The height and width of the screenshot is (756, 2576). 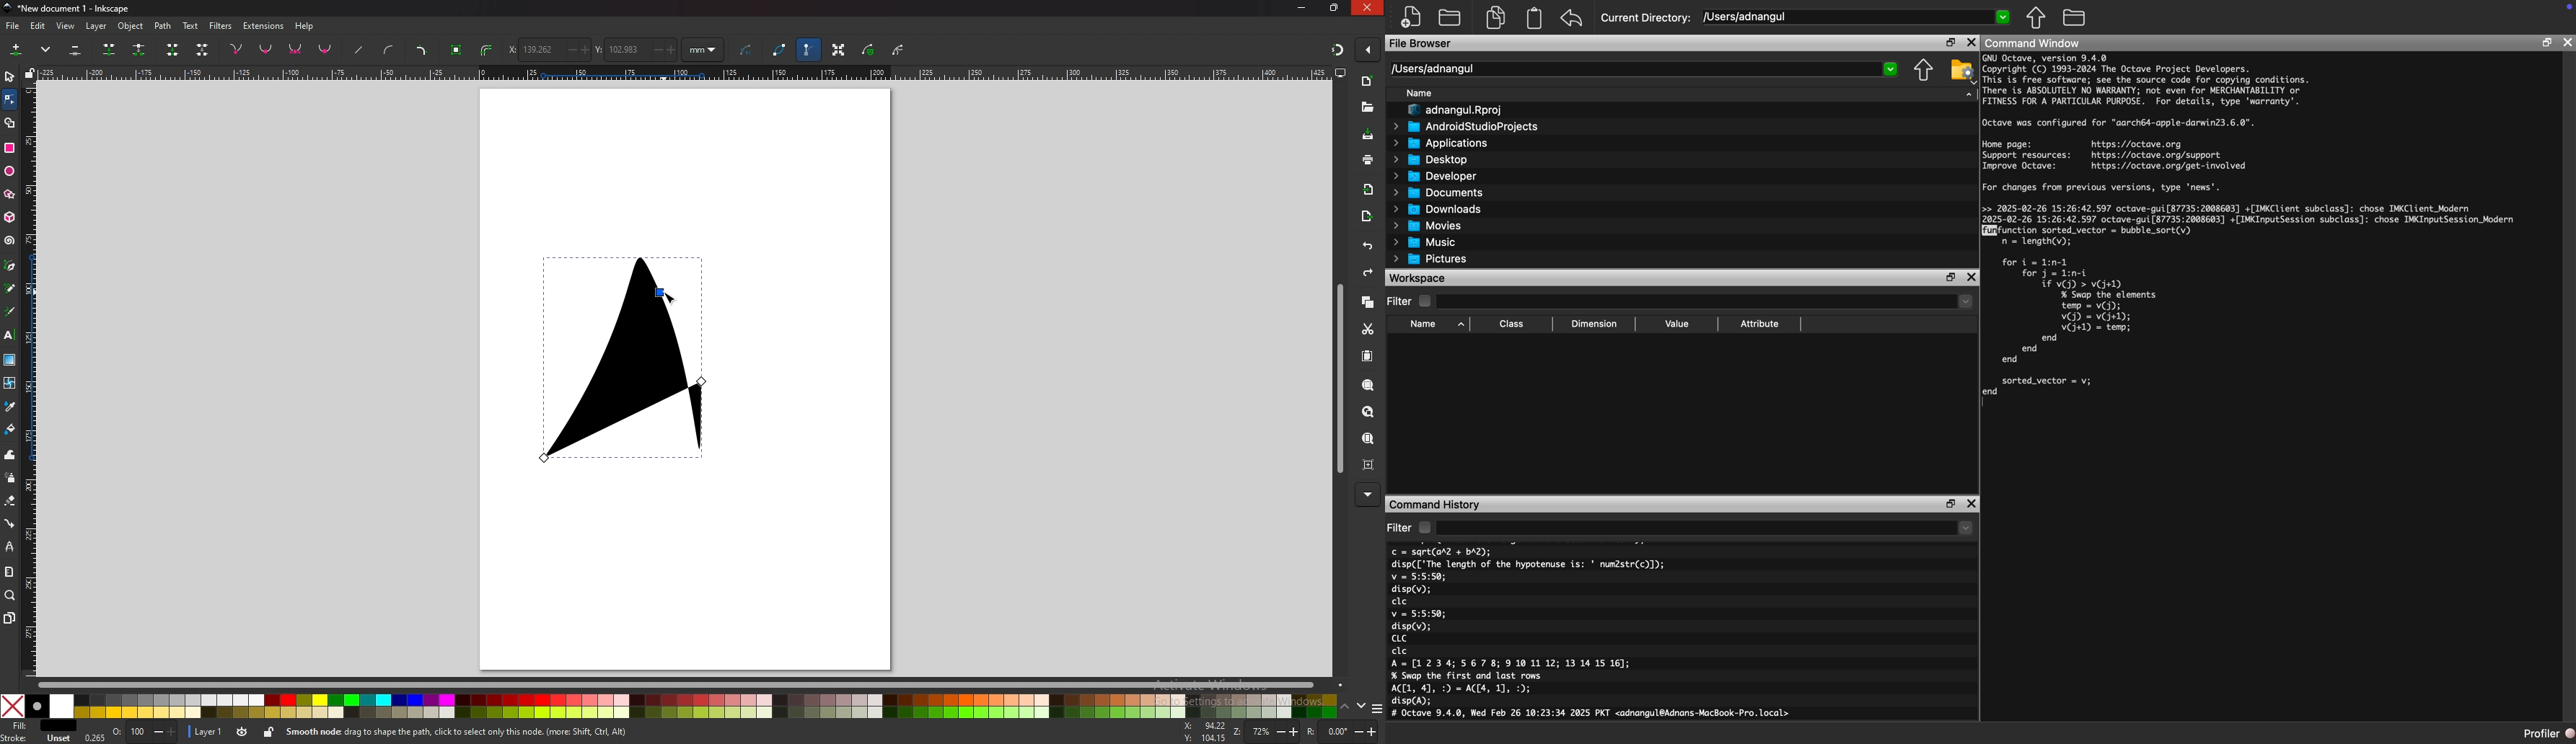 I want to click on units, so click(x=703, y=49).